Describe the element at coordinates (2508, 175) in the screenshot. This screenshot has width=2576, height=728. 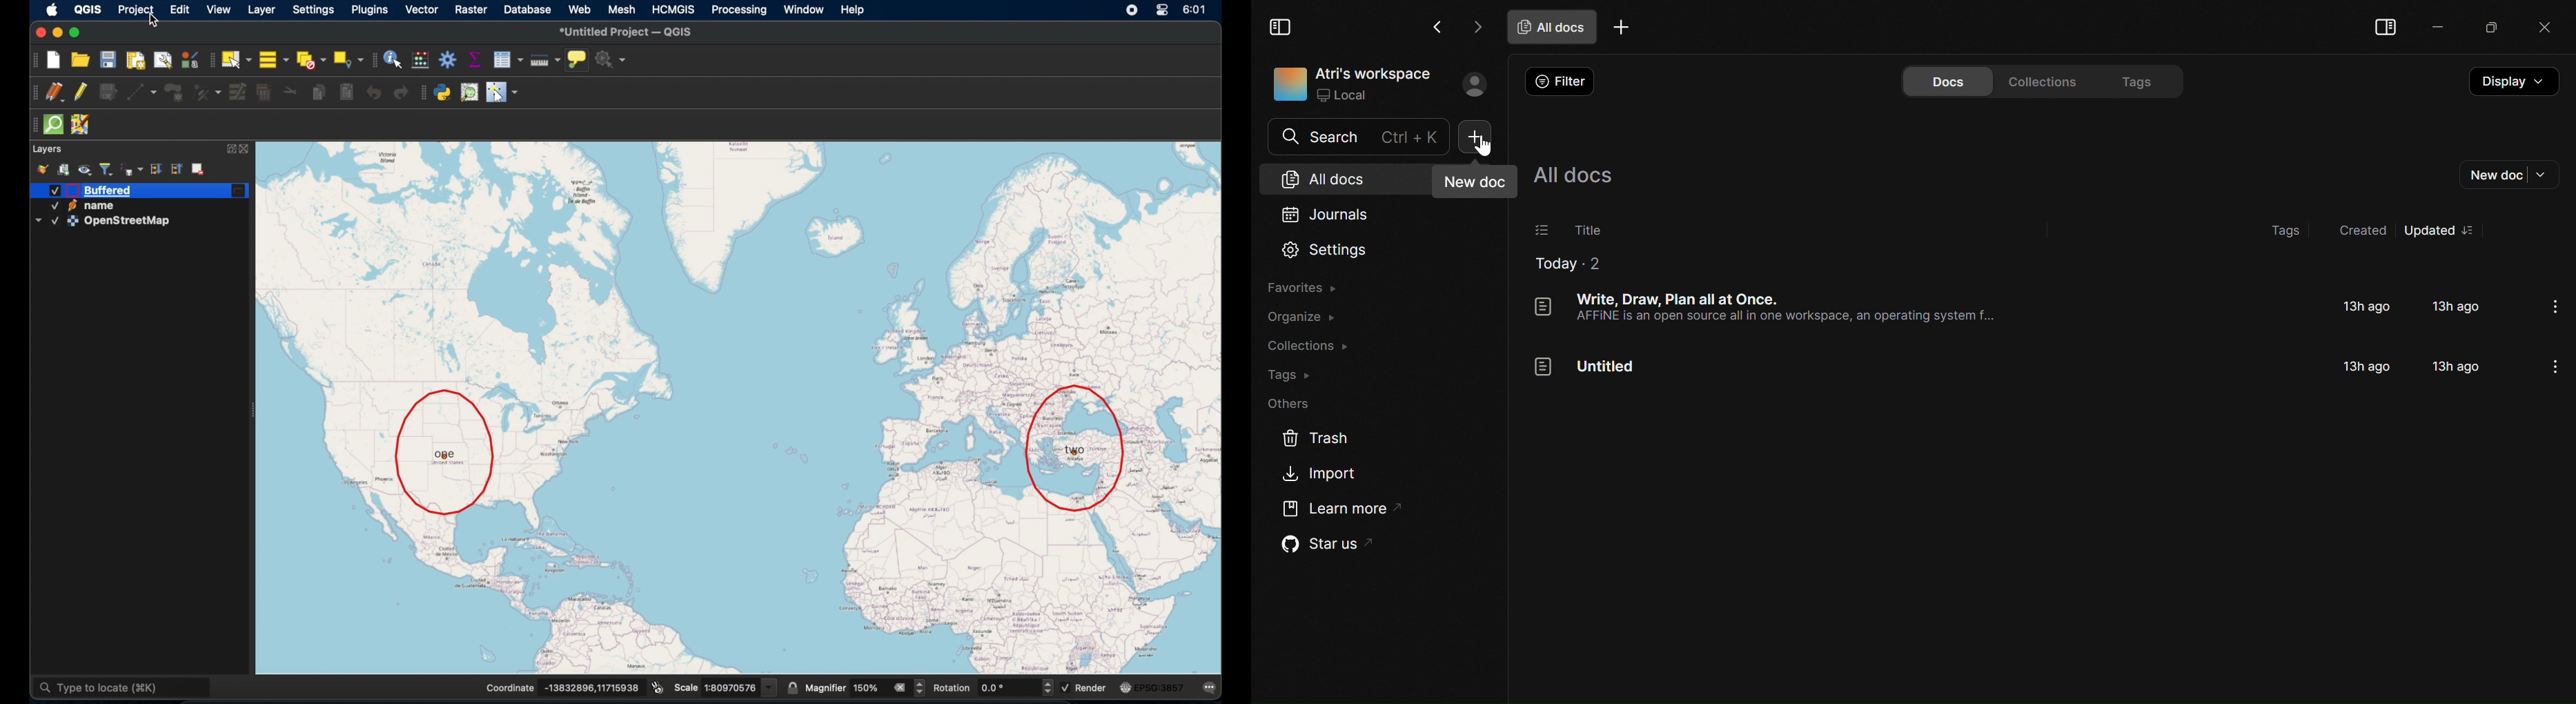
I see `New doc` at that location.